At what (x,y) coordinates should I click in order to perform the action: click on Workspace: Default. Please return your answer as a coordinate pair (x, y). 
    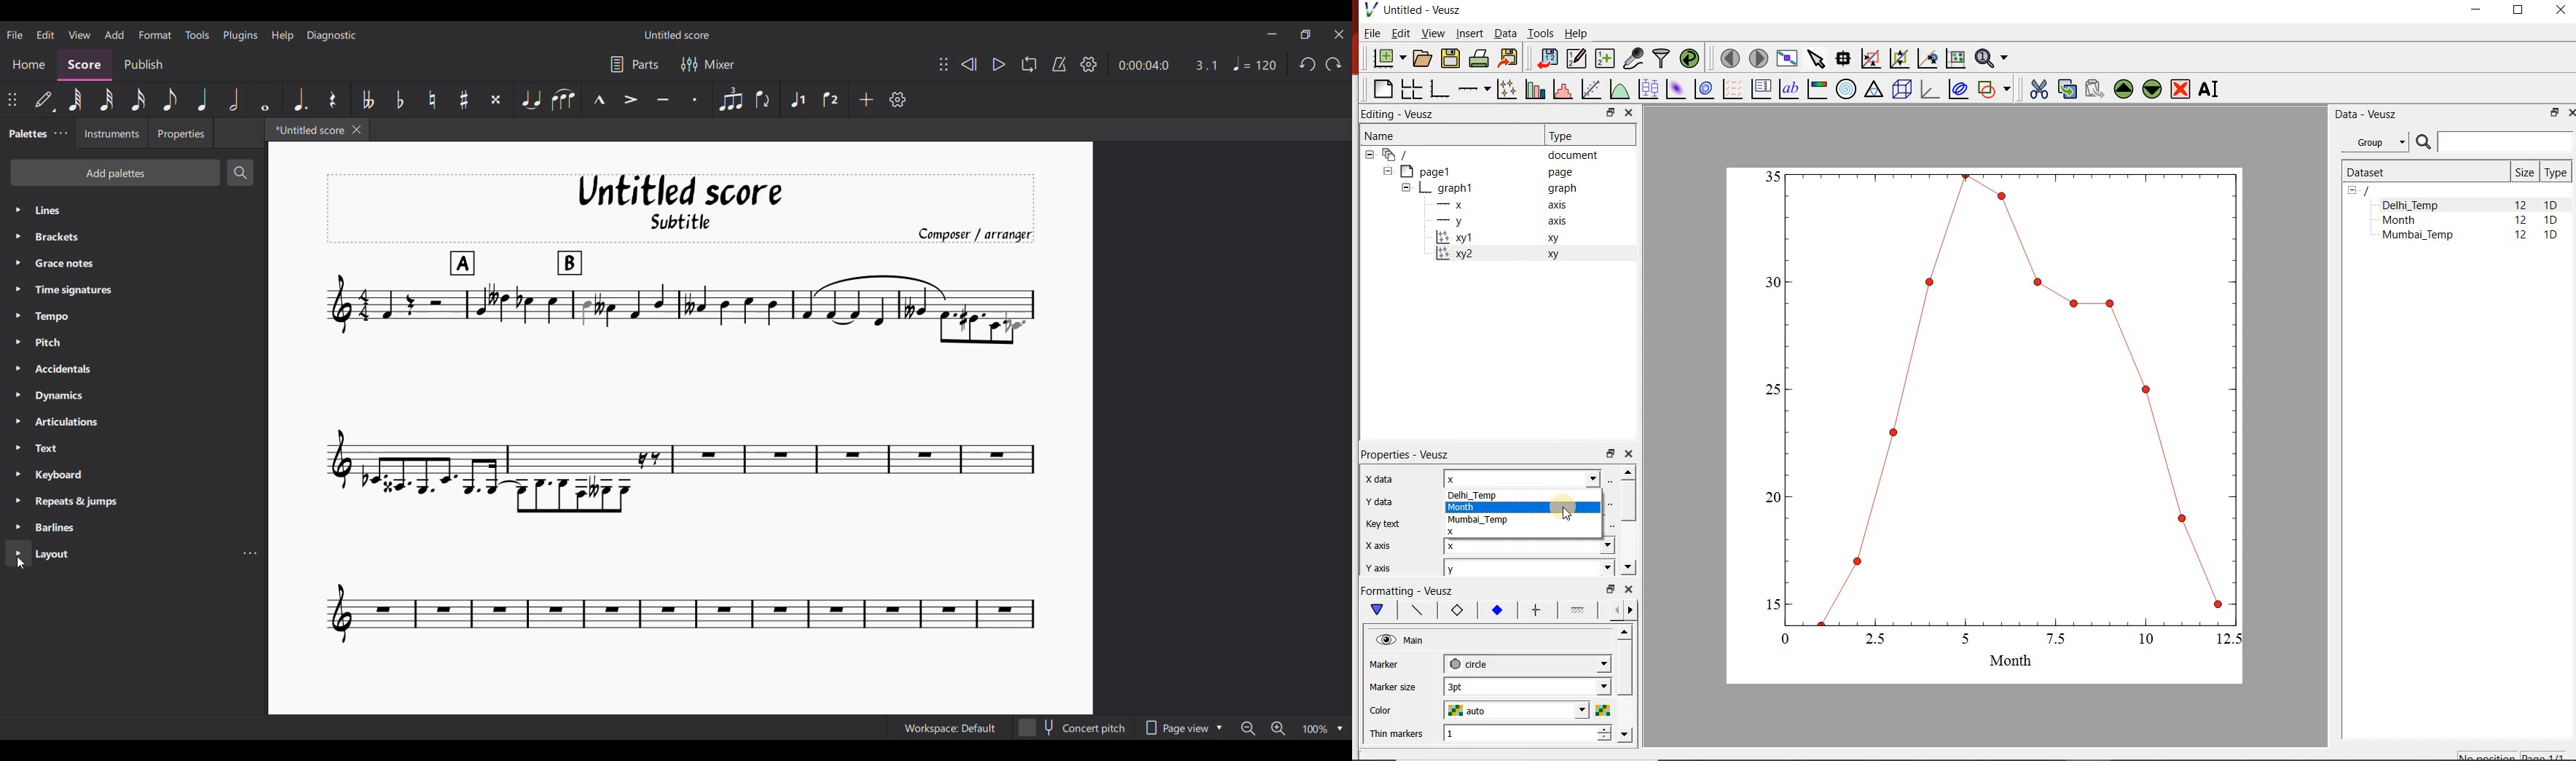
    Looking at the image, I should click on (950, 727).